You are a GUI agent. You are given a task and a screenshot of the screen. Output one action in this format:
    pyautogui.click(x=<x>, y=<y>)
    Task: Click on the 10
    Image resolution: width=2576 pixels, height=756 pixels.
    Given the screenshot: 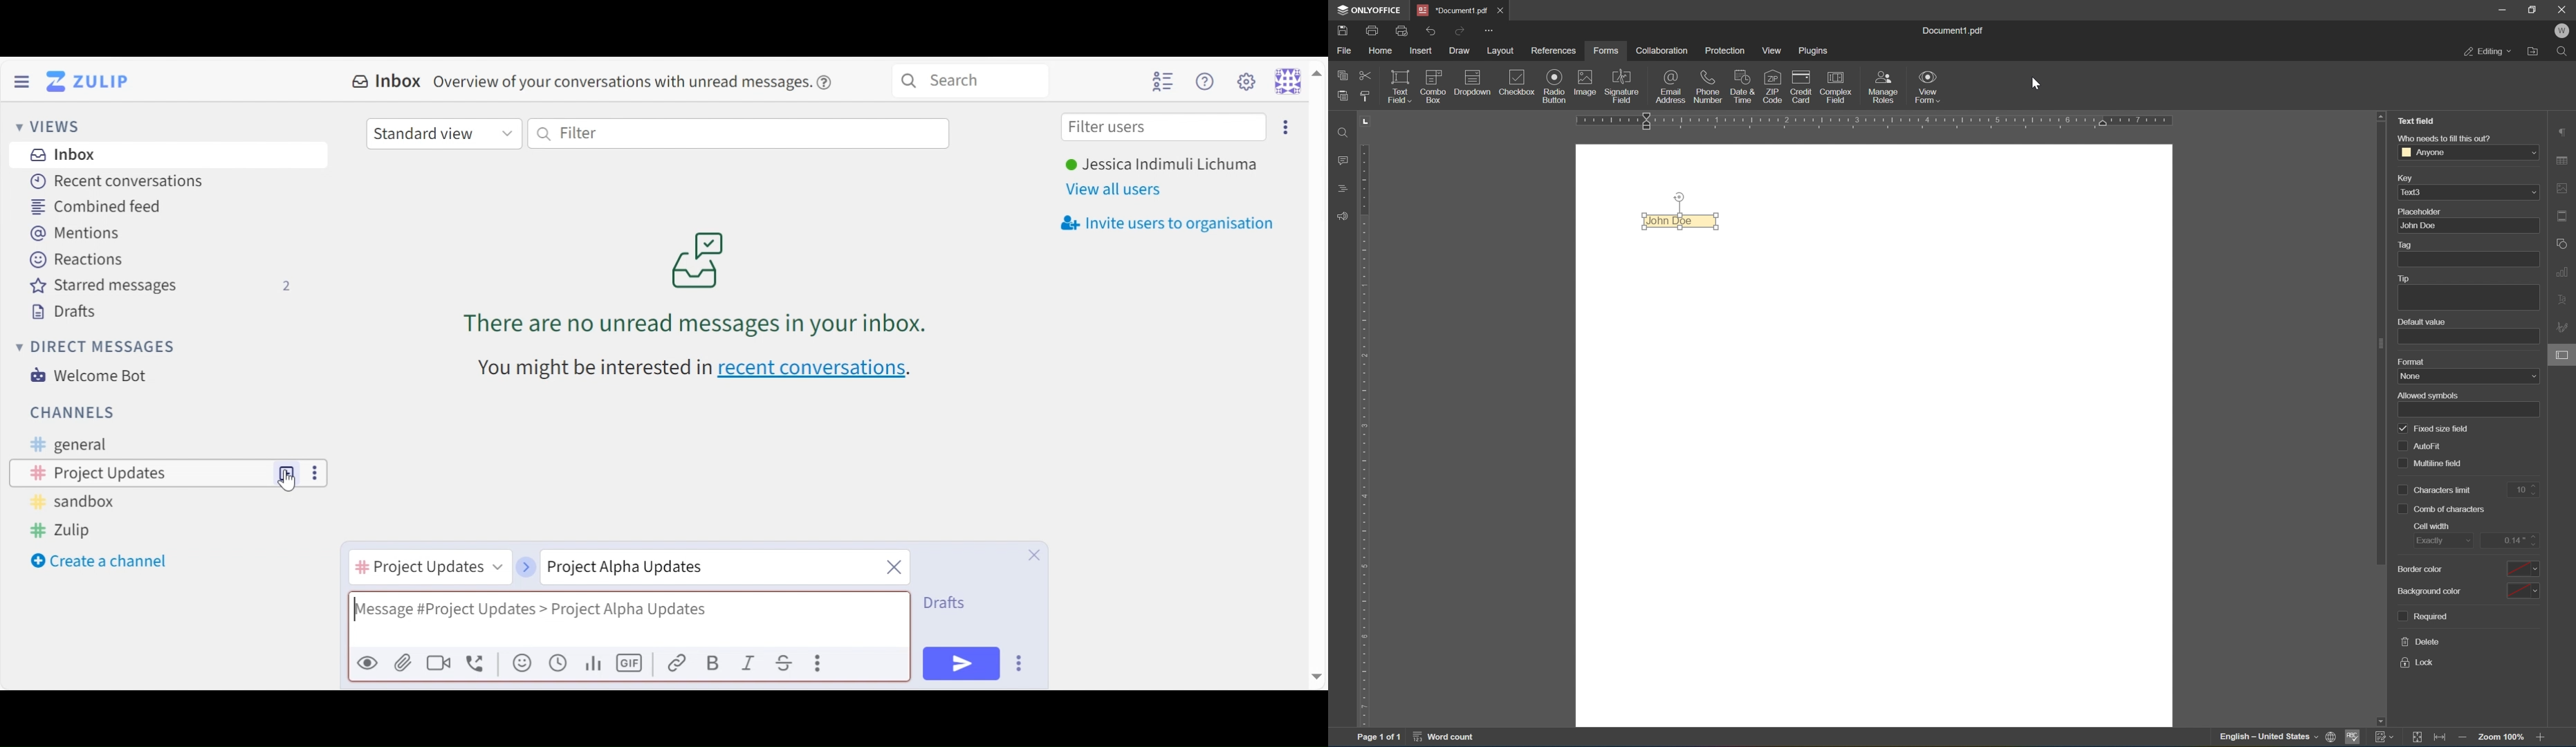 What is the action you would take?
    pyautogui.click(x=2522, y=489)
    